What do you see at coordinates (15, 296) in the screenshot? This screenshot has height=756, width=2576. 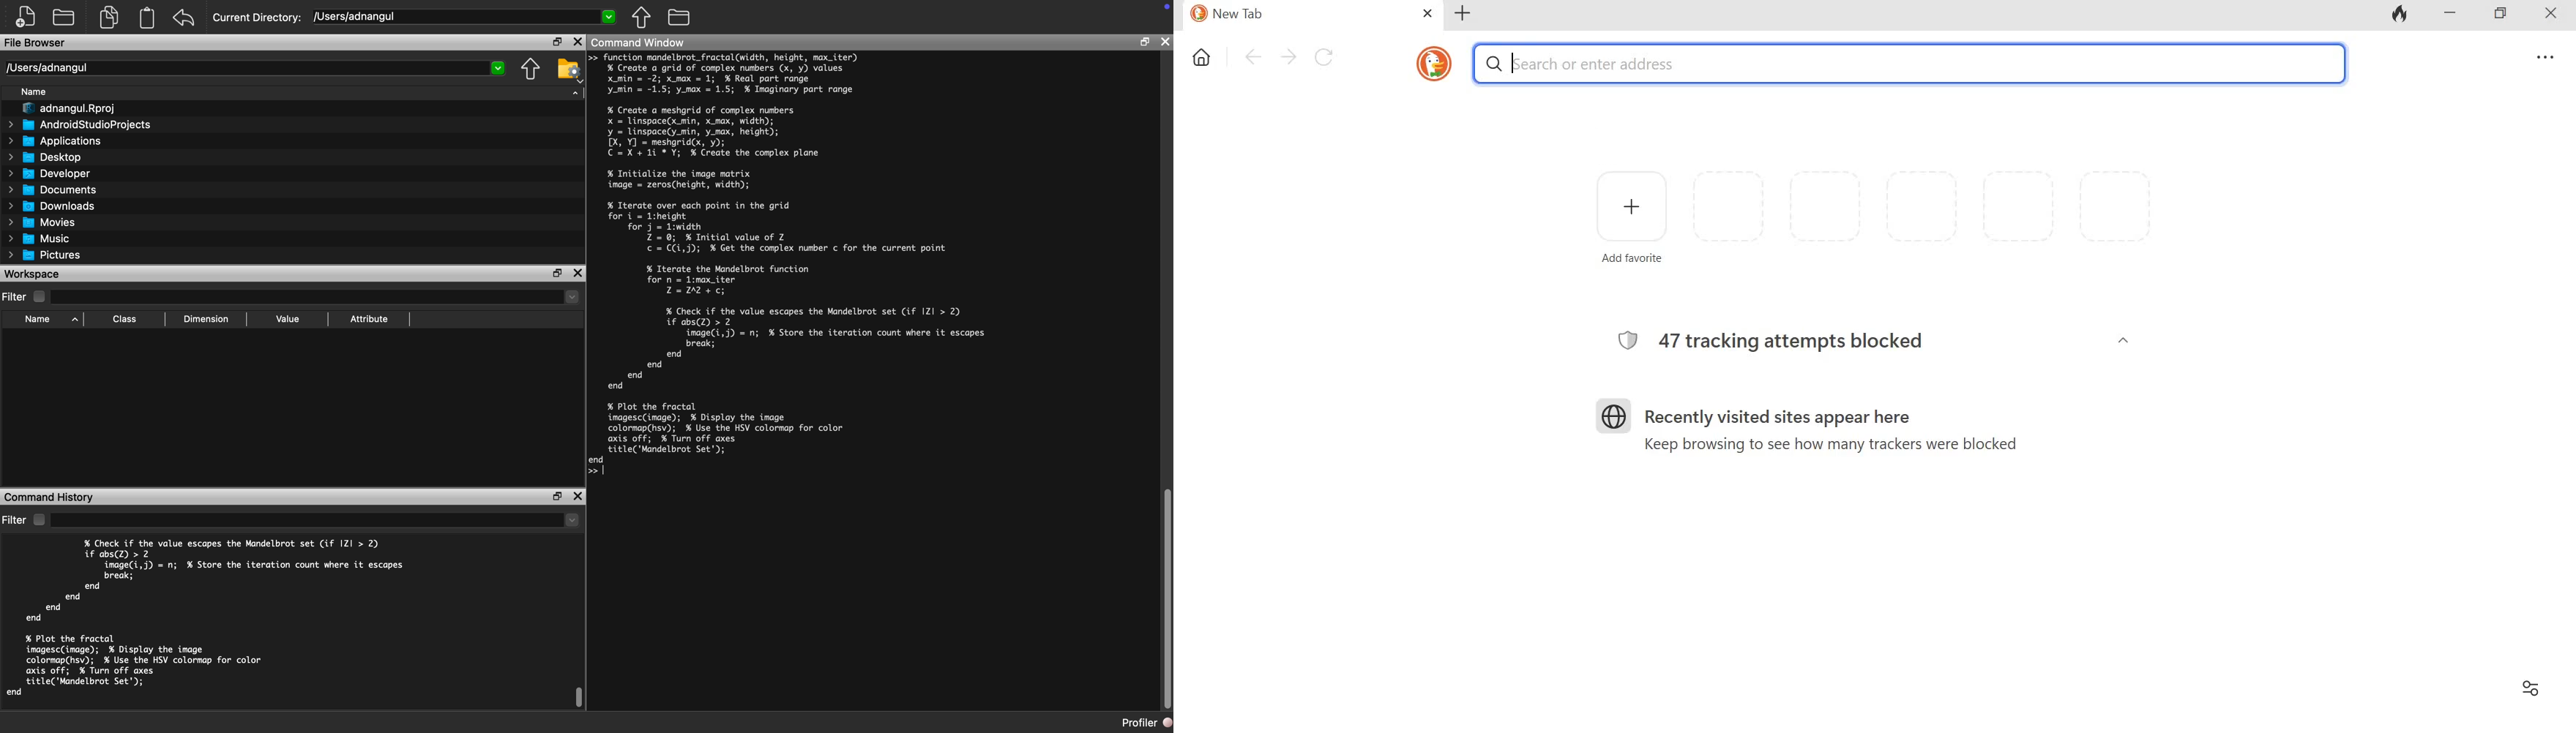 I see `Filter` at bounding box center [15, 296].